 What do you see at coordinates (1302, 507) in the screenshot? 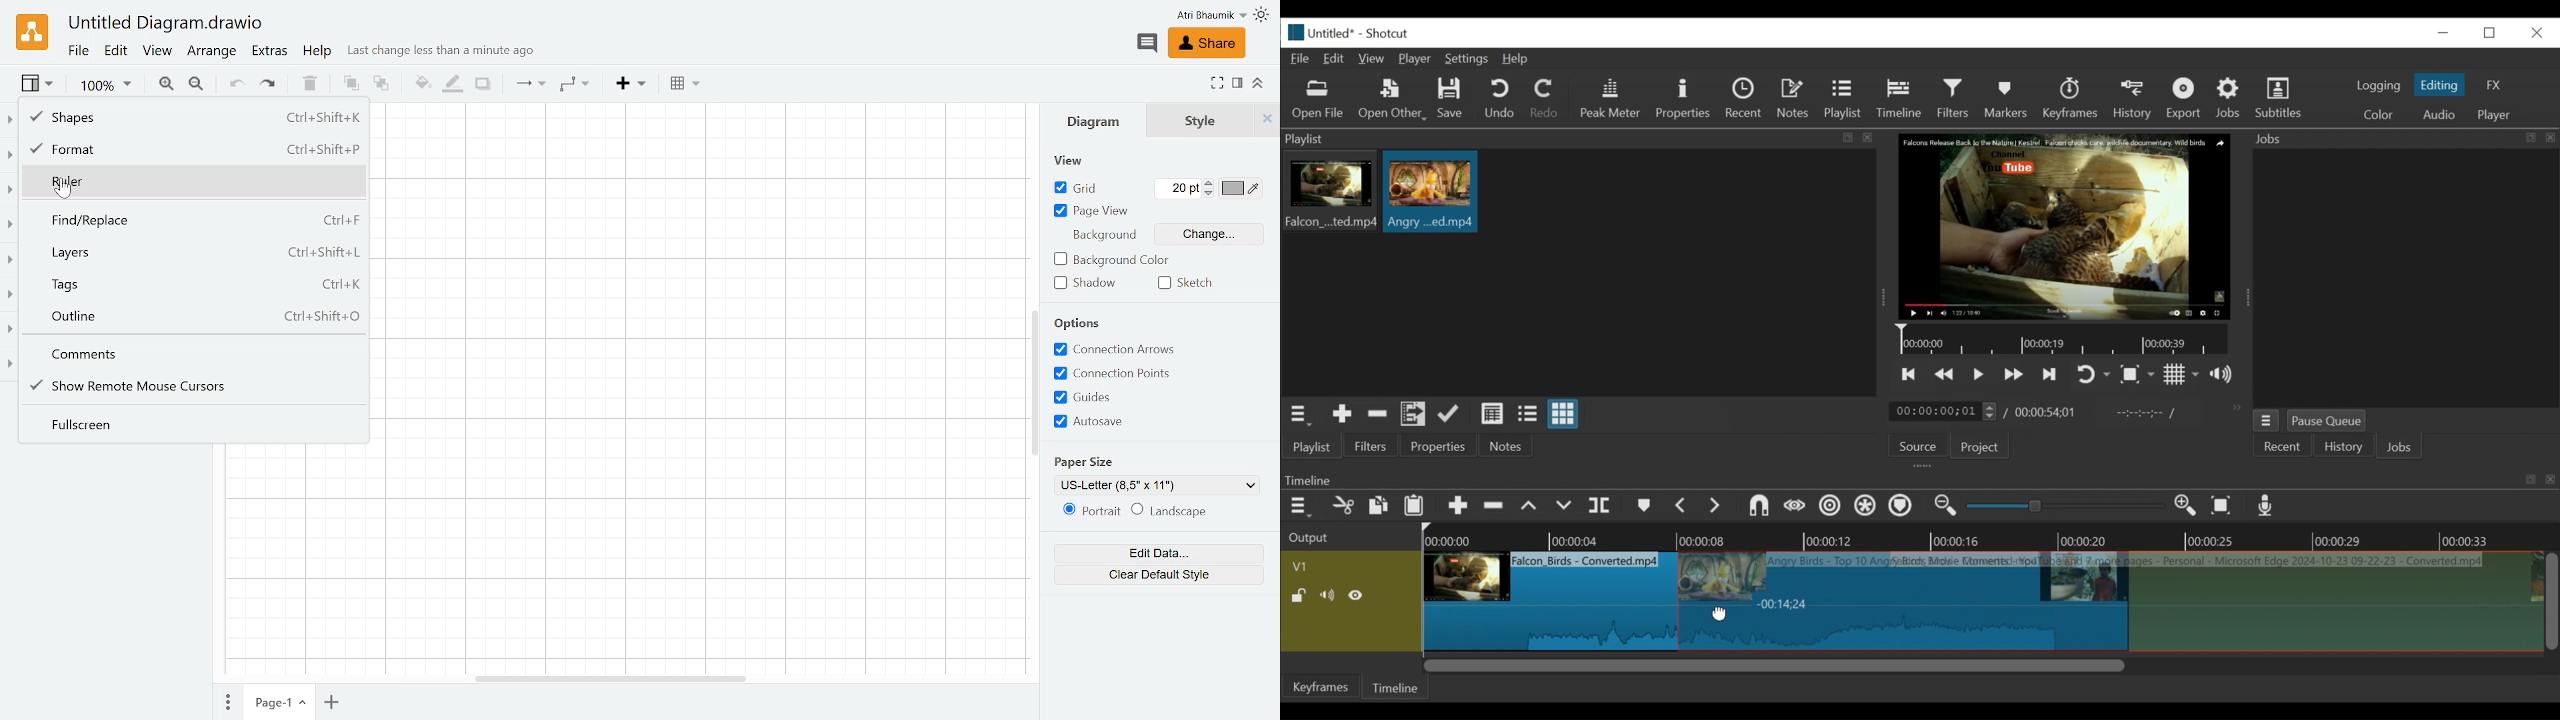
I see `Timeline menu` at bounding box center [1302, 507].